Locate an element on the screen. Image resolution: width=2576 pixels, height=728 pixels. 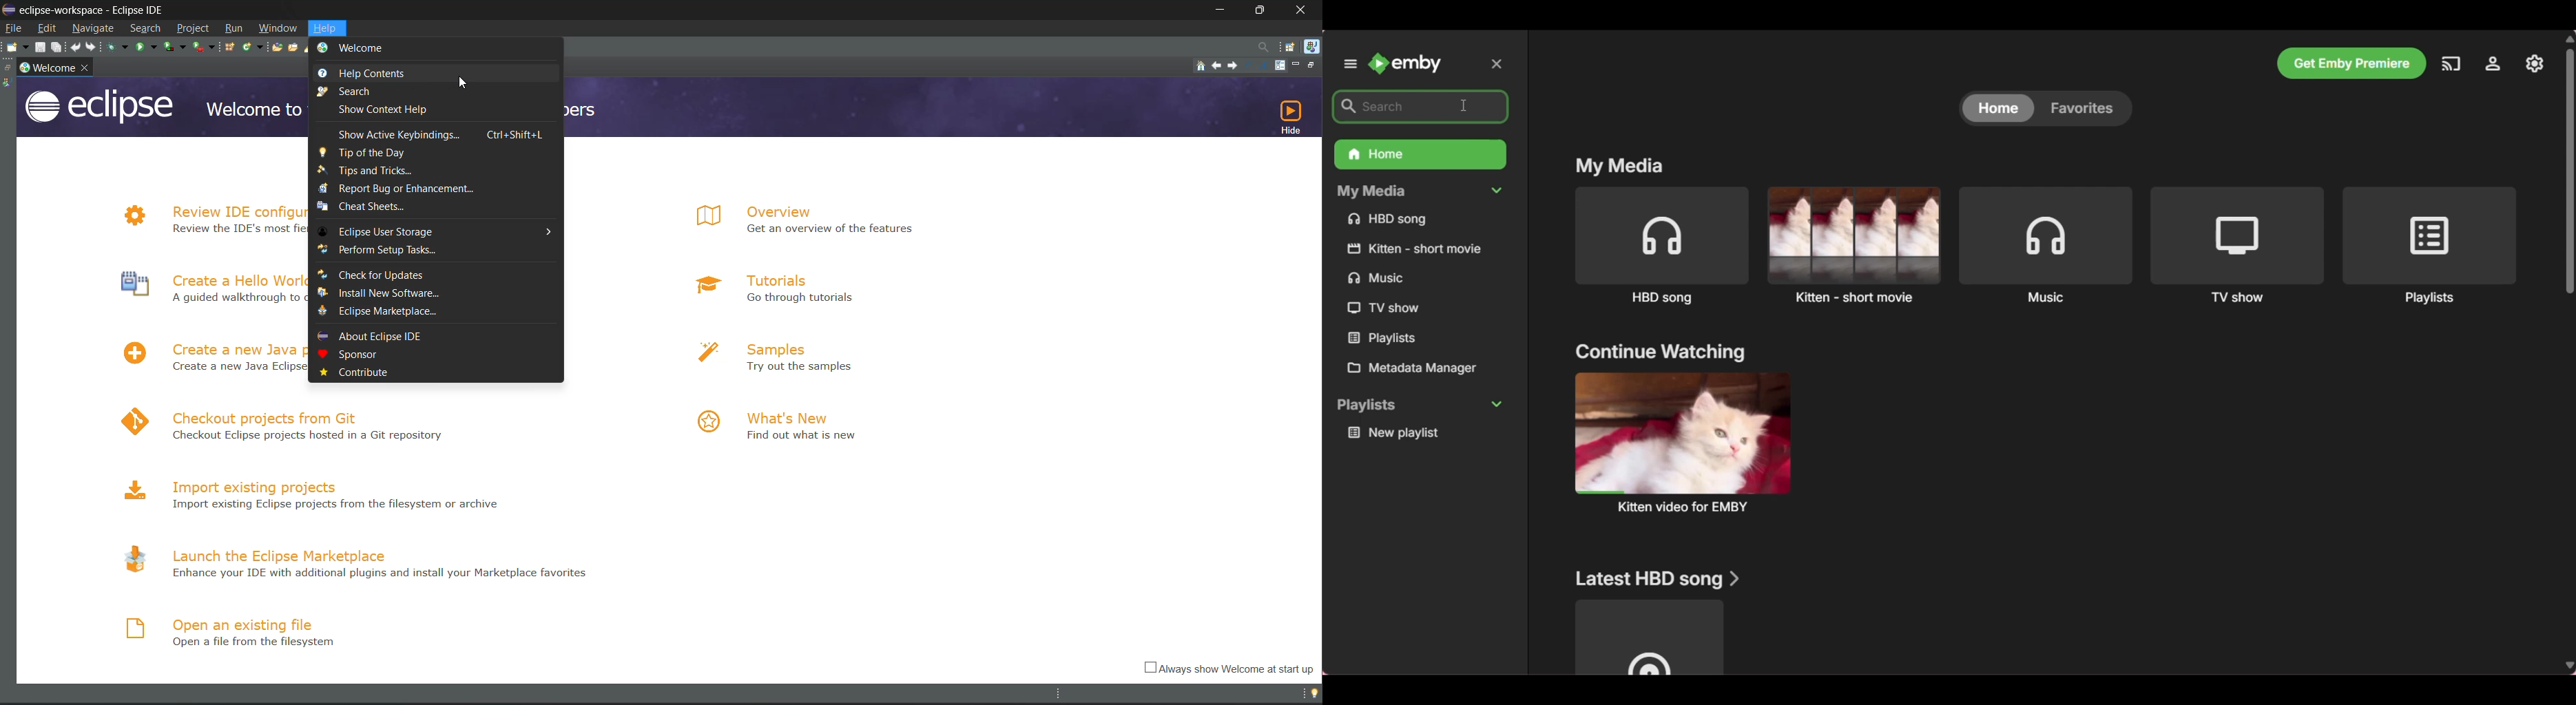
check for updates is located at coordinates (388, 274).